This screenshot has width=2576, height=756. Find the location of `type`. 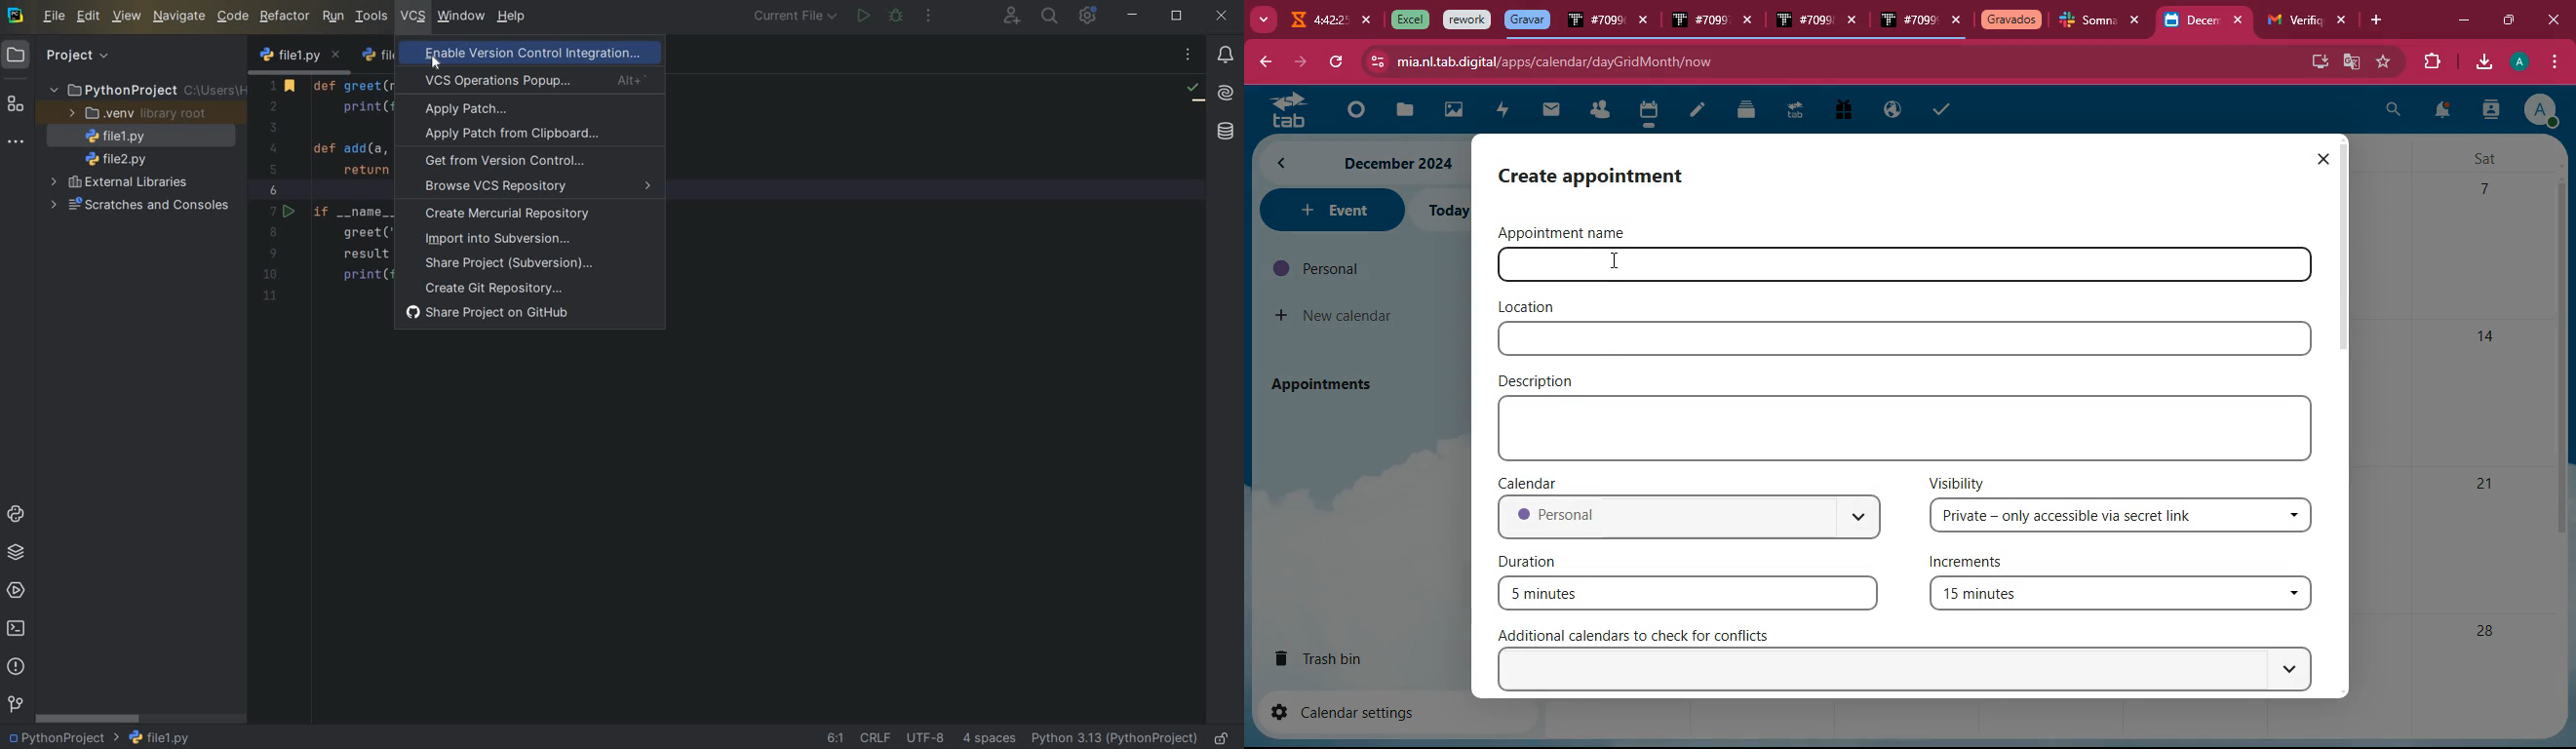

type is located at coordinates (1904, 339).